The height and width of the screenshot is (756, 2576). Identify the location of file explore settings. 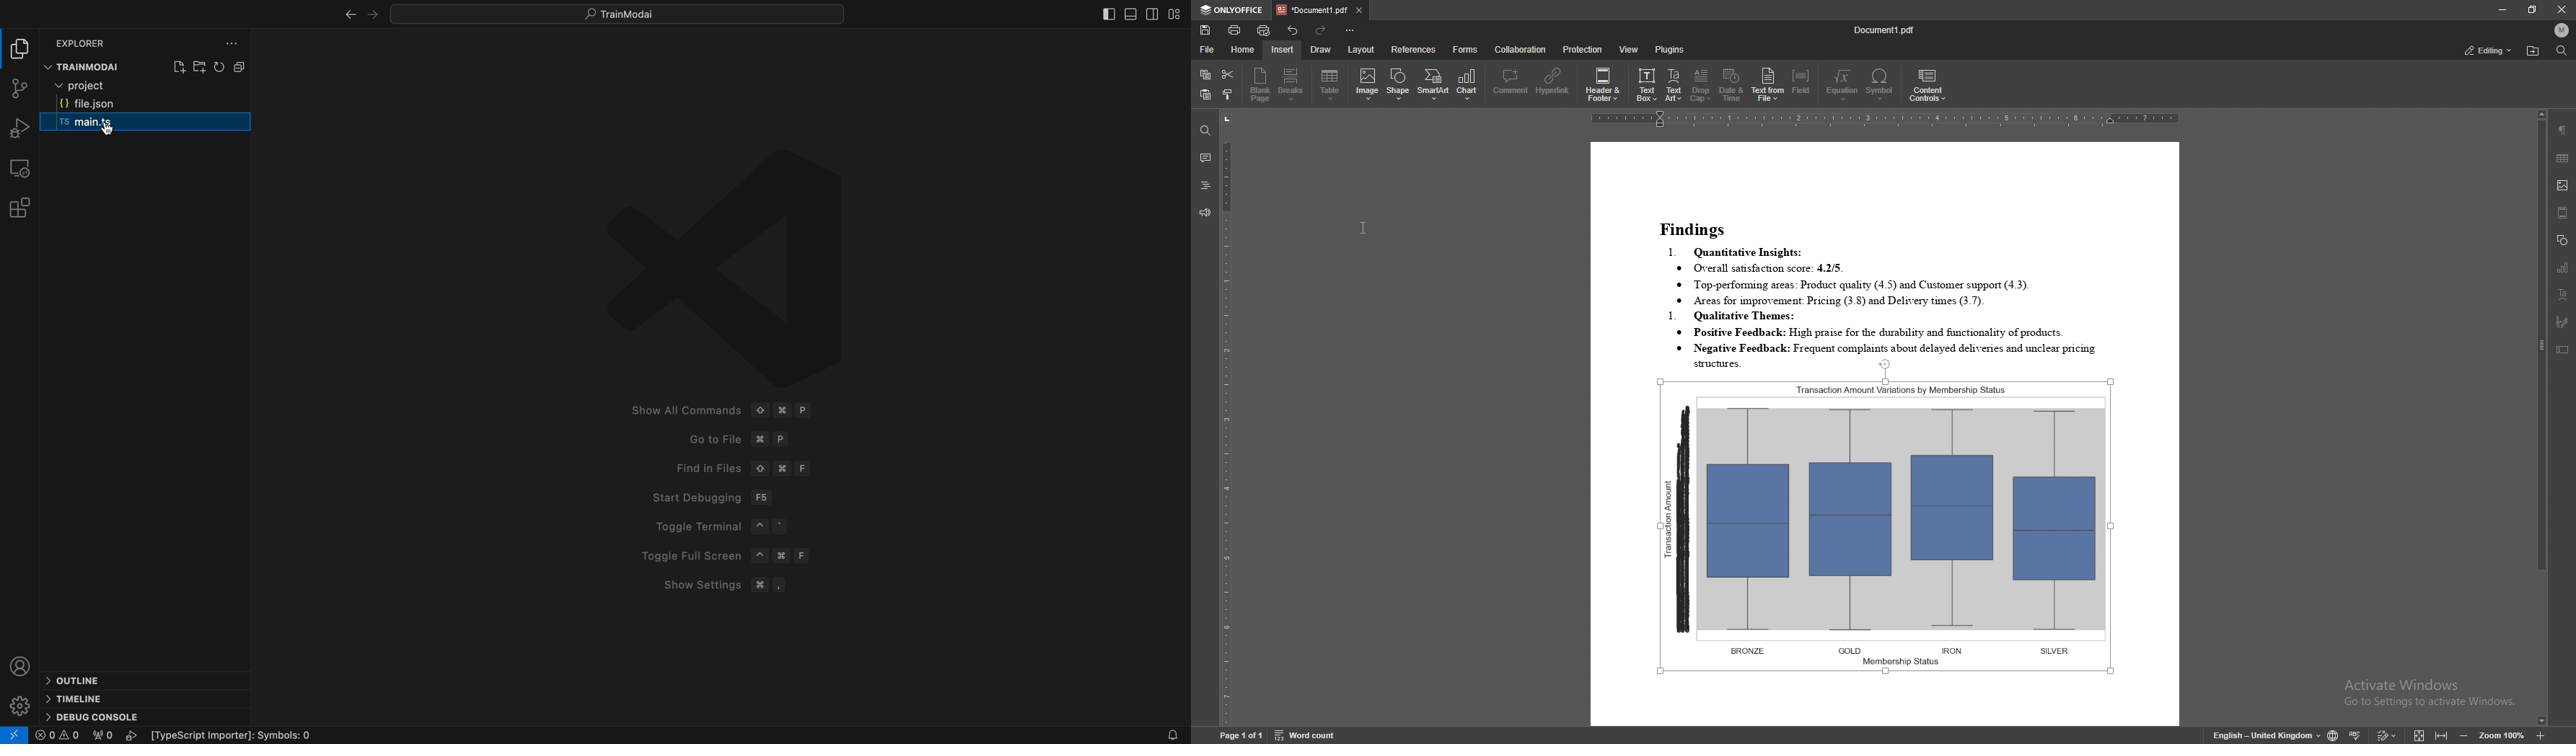
(233, 45).